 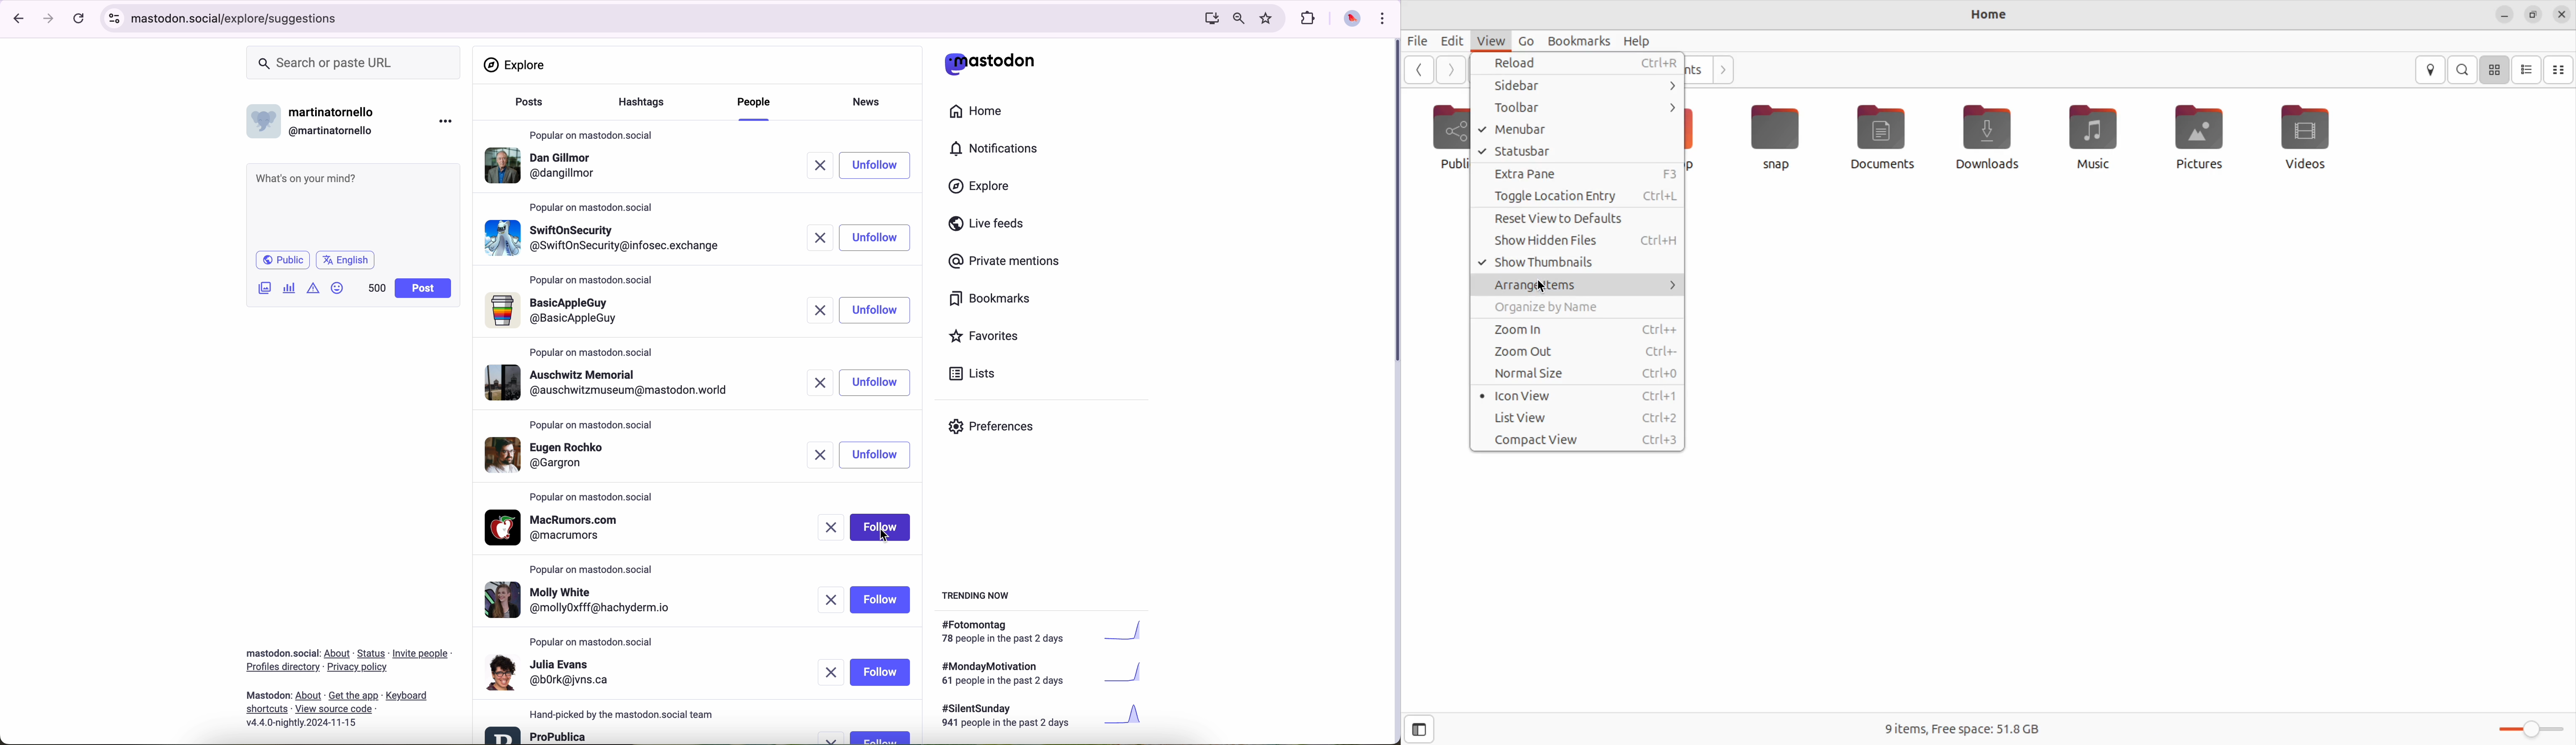 I want to click on #silentsunday, so click(x=1044, y=718).